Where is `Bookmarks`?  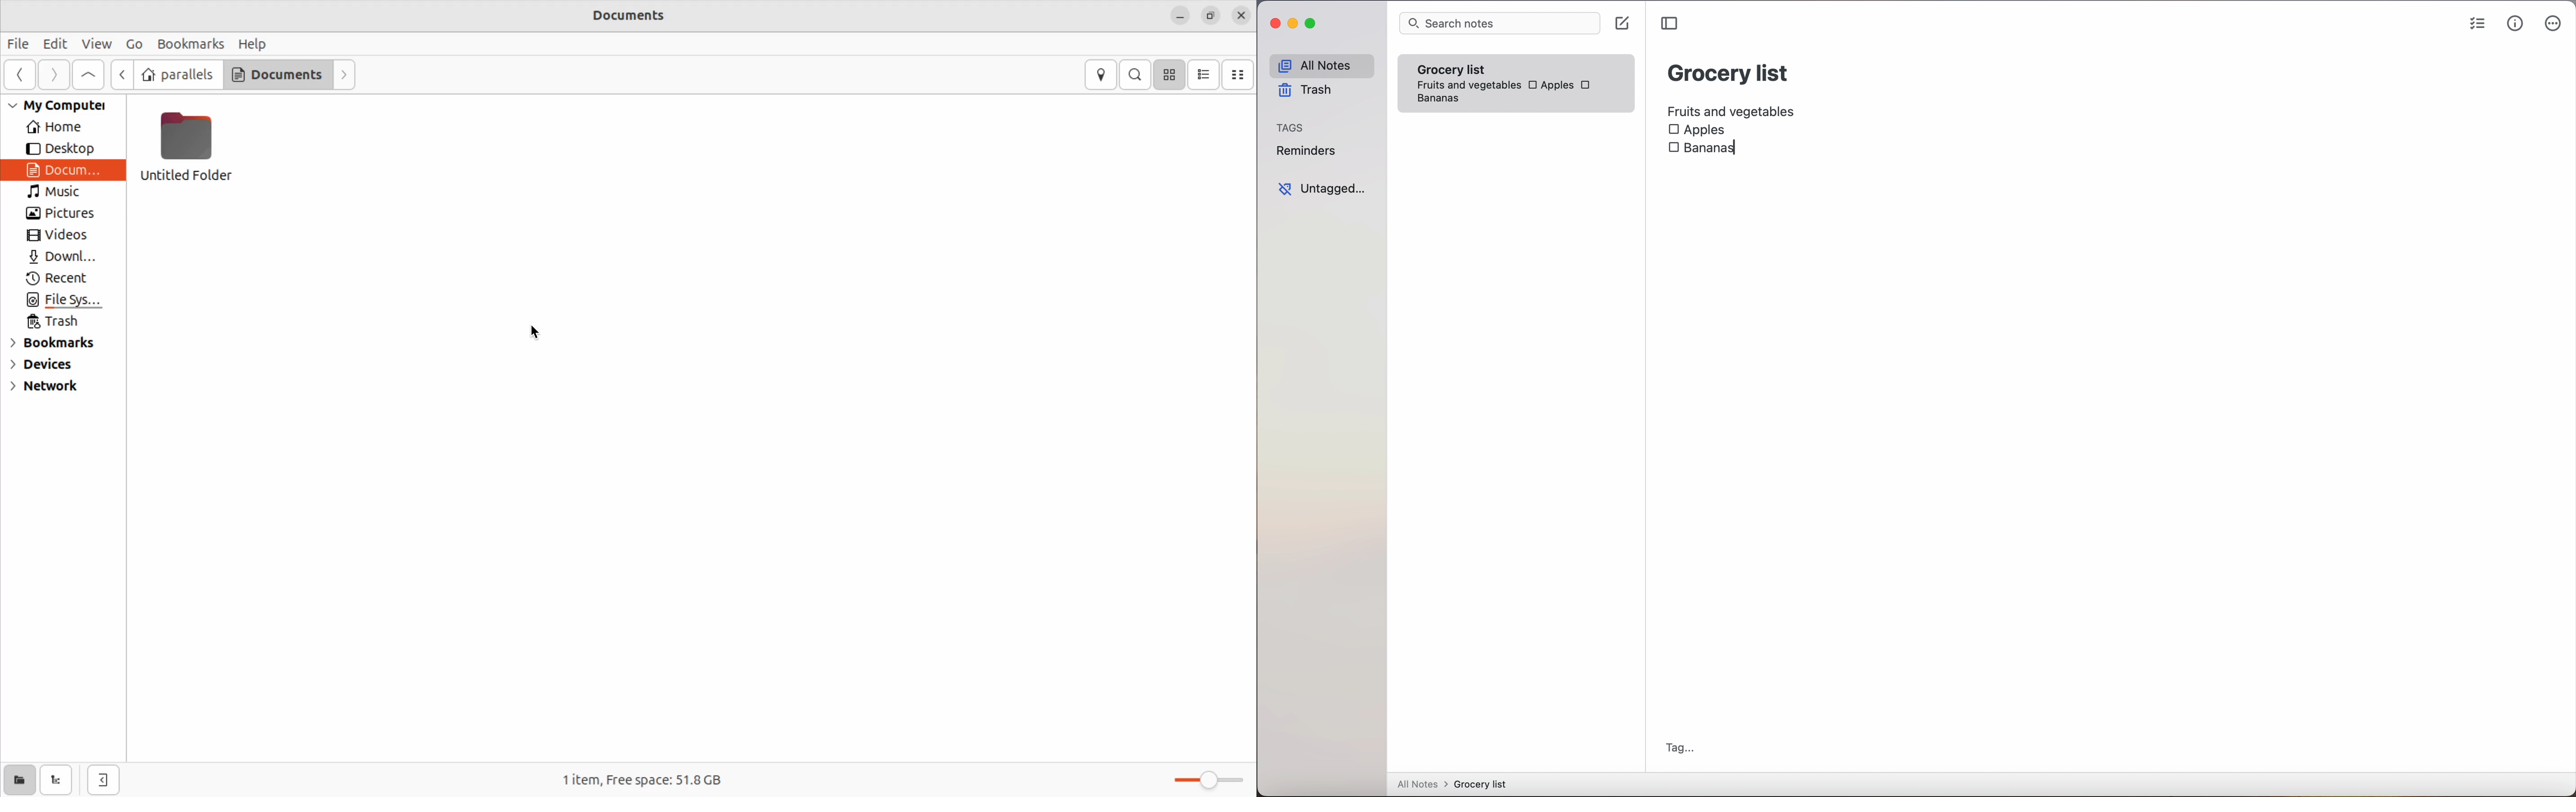
Bookmarks is located at coordinates (189, 40).